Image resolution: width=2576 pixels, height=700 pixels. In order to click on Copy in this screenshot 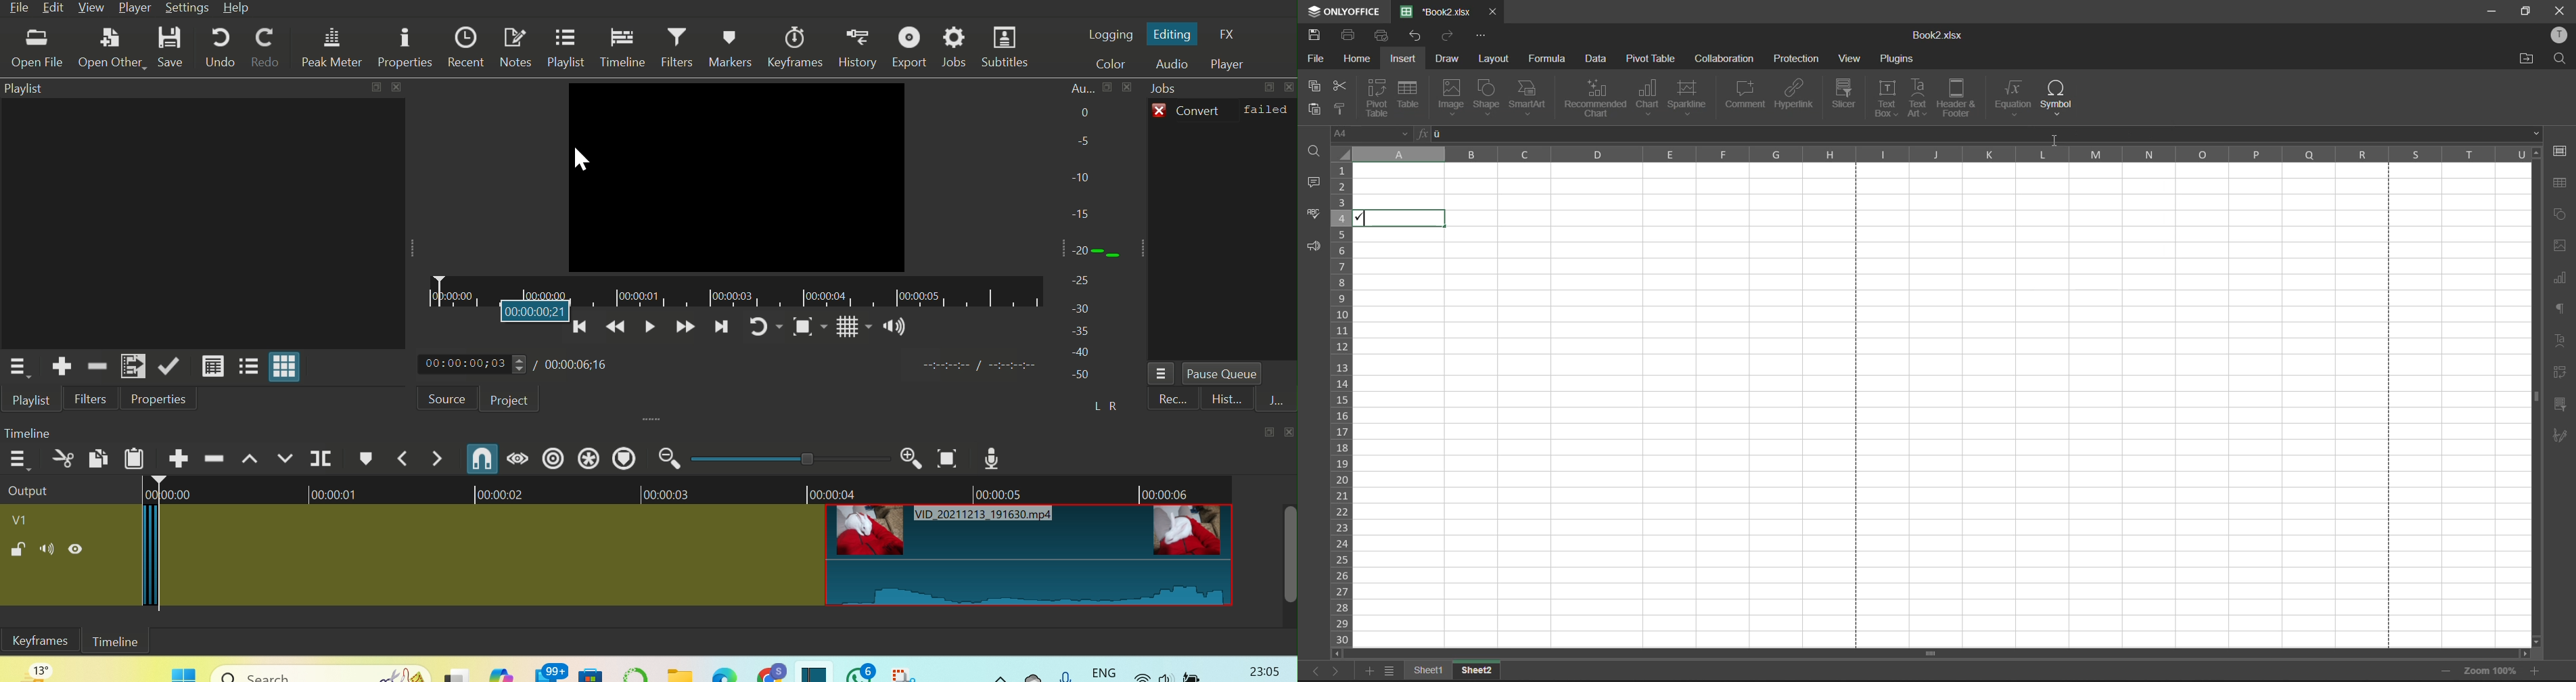, I will do `click(97, 459)`.